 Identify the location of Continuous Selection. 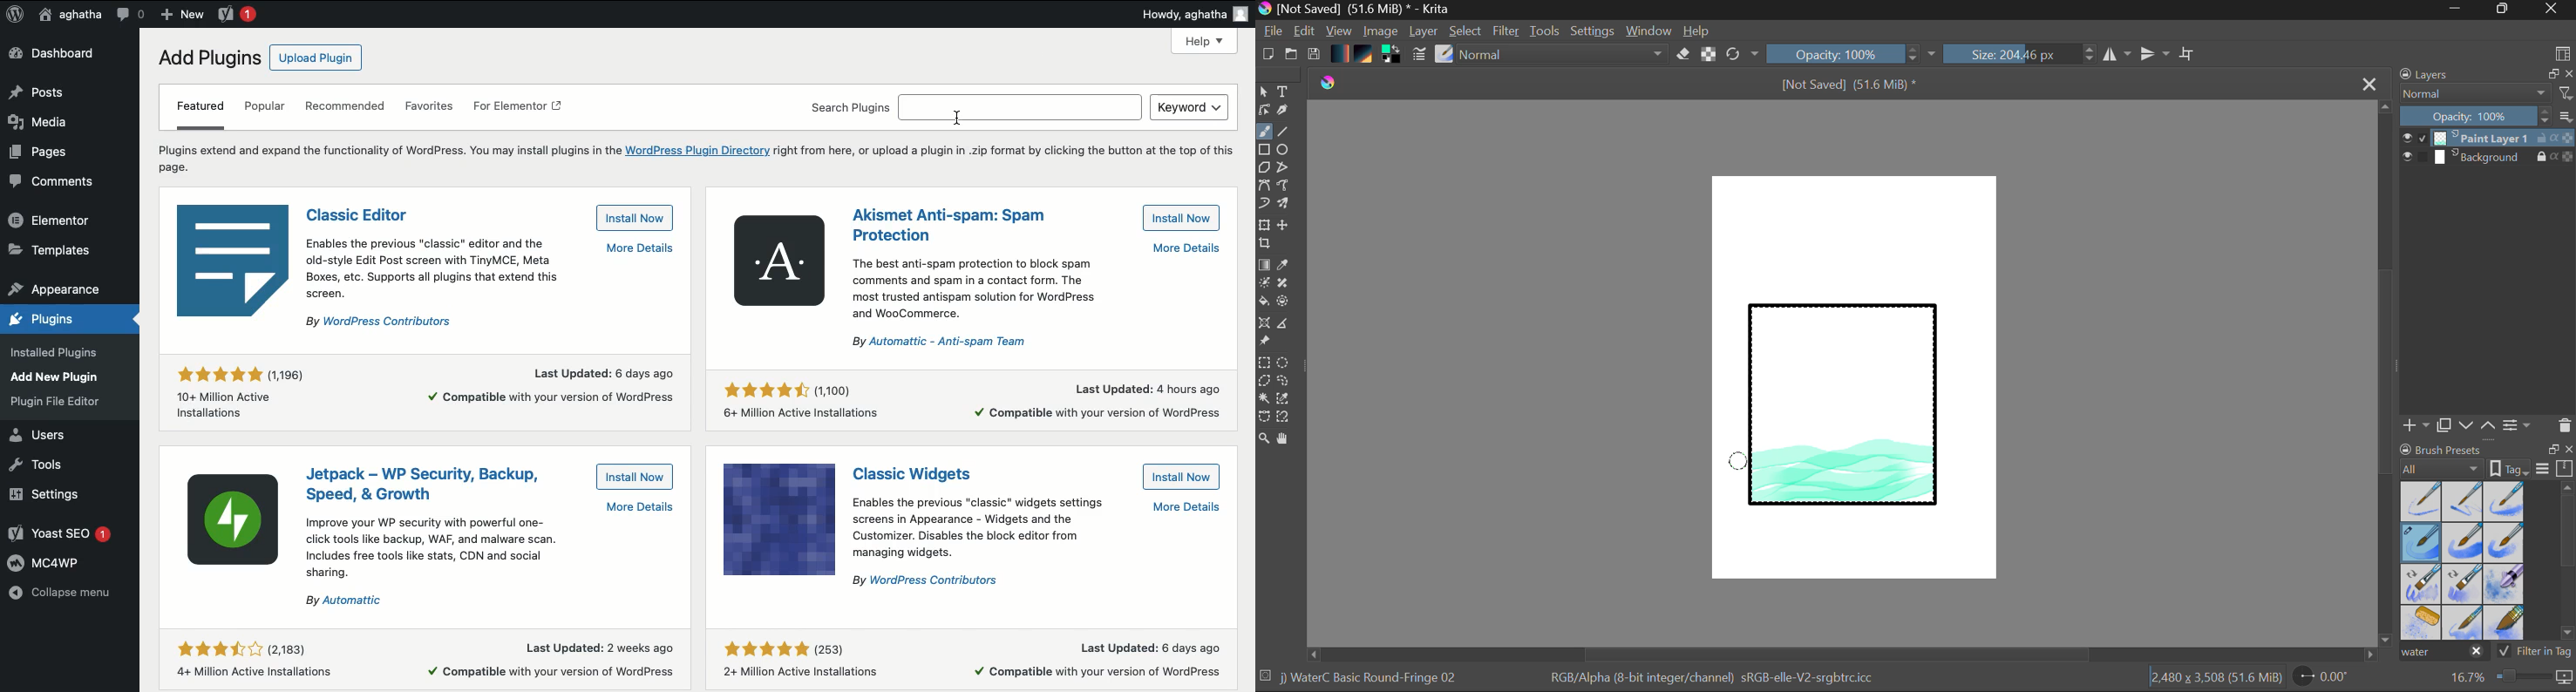
(1264, 398).